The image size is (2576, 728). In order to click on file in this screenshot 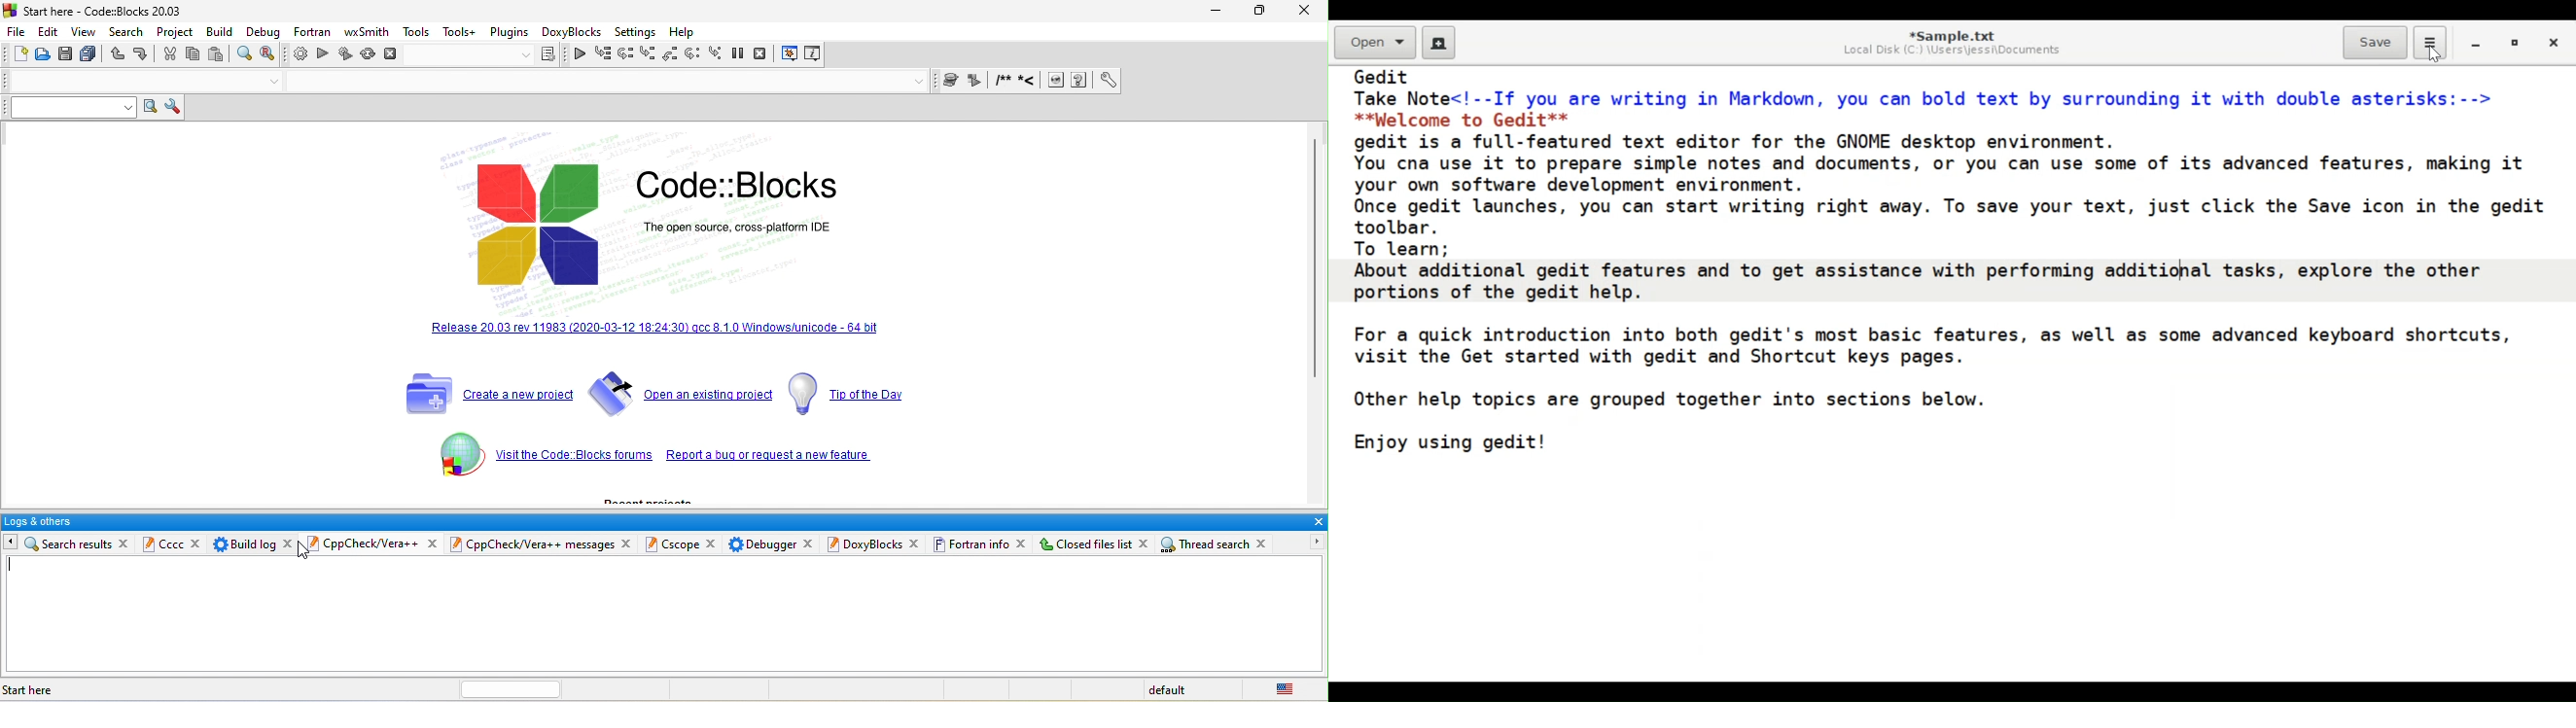, I will do `click(16, 31)`.